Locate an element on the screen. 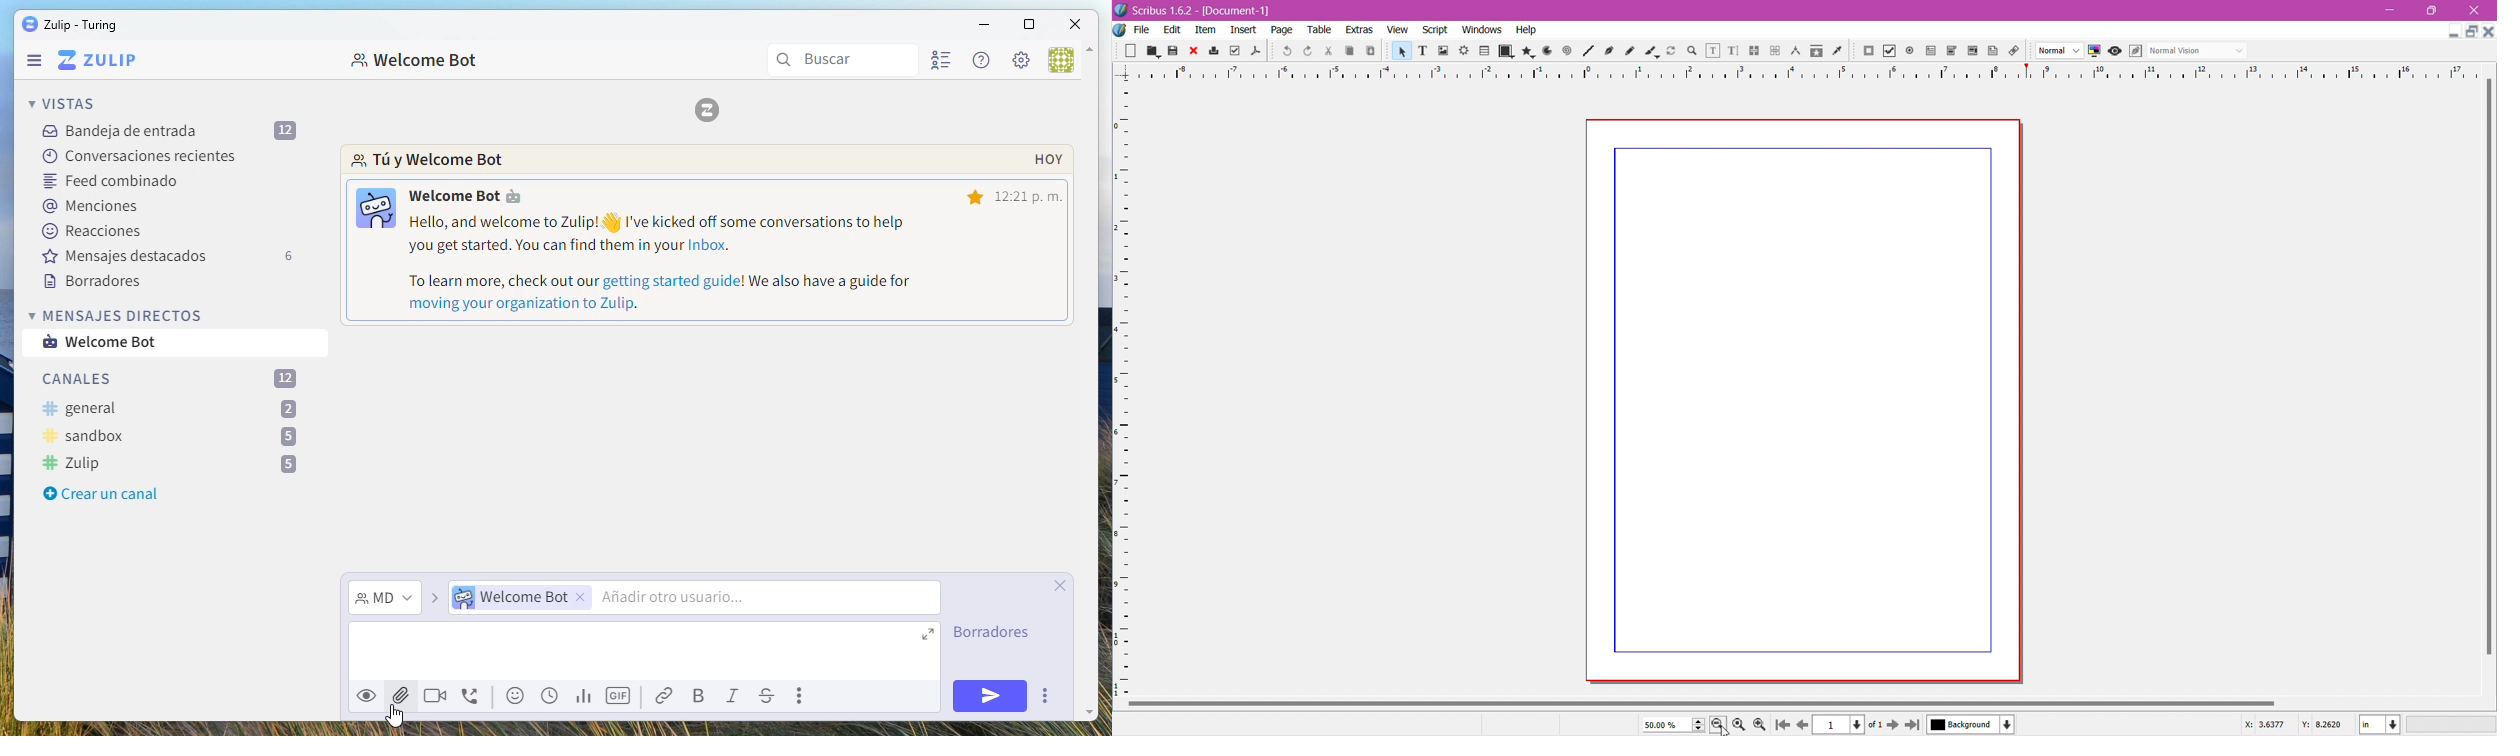 This screenshot has height=756, width=2520. PDF text Field is located at coordinates (1930, 51).